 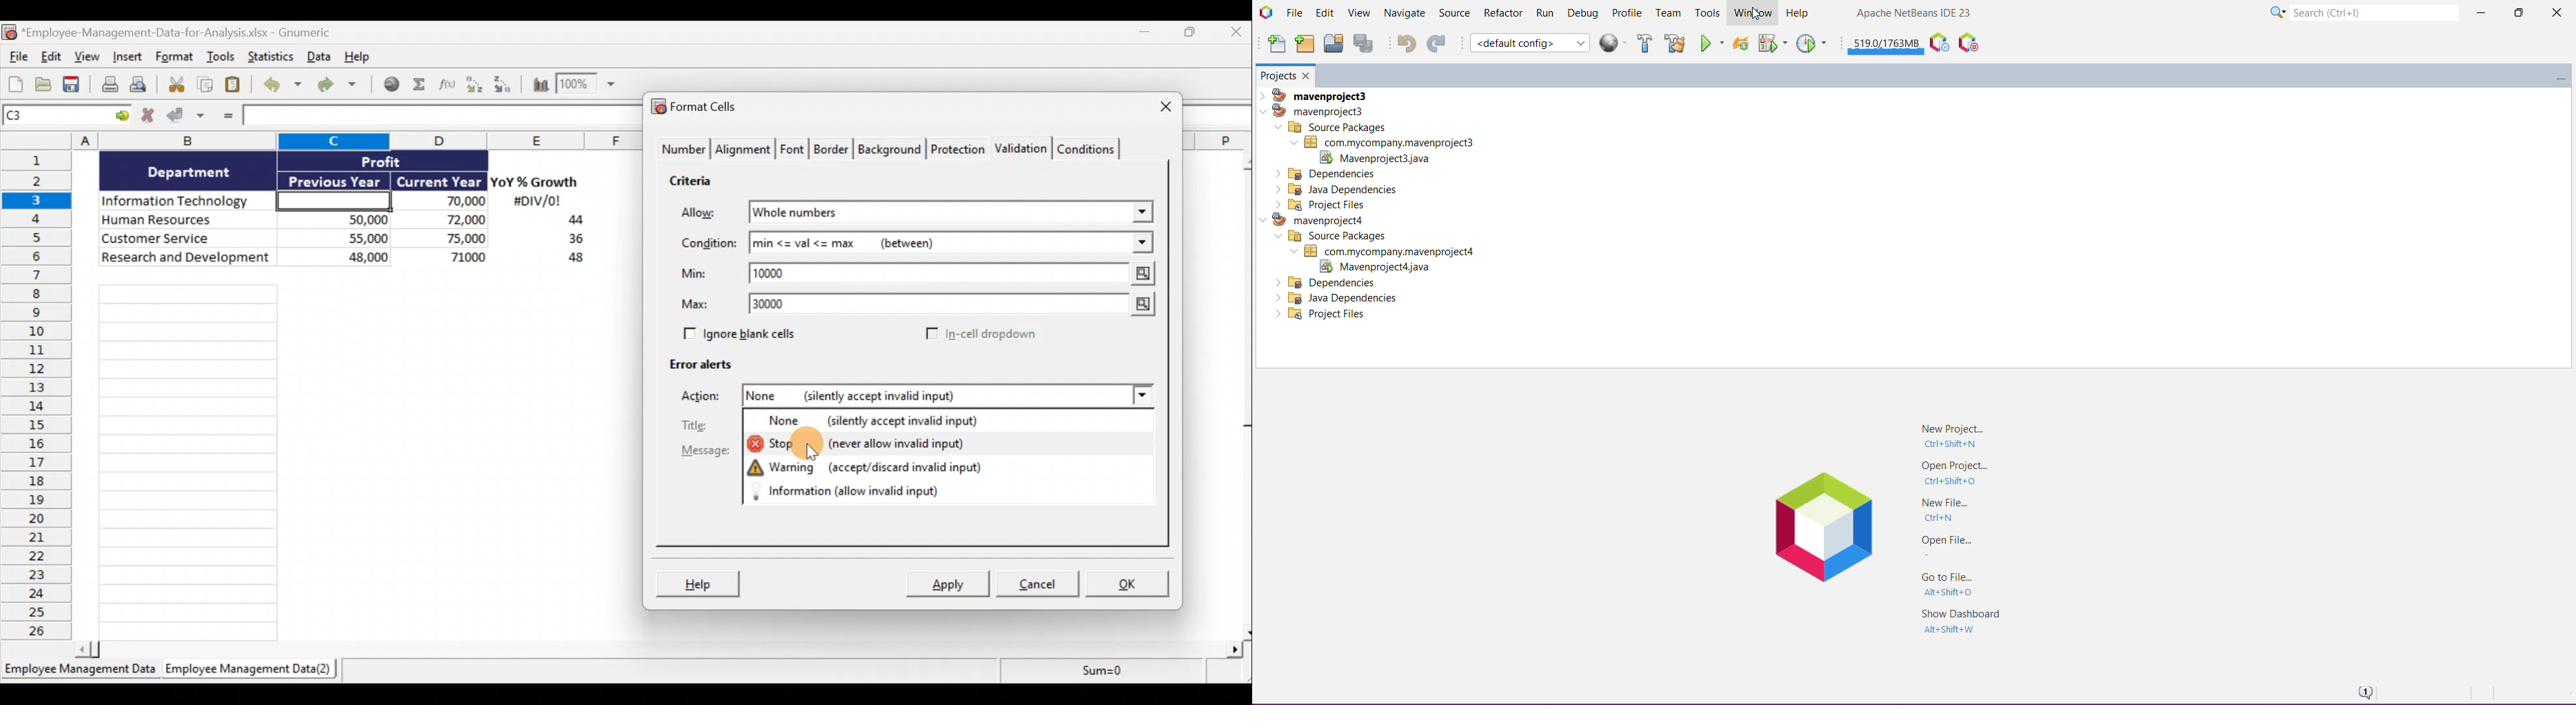 What do you see at coordinates (1502, 14) in the screenshot?
I see `Refactor` at bounding box center [1502, 14].